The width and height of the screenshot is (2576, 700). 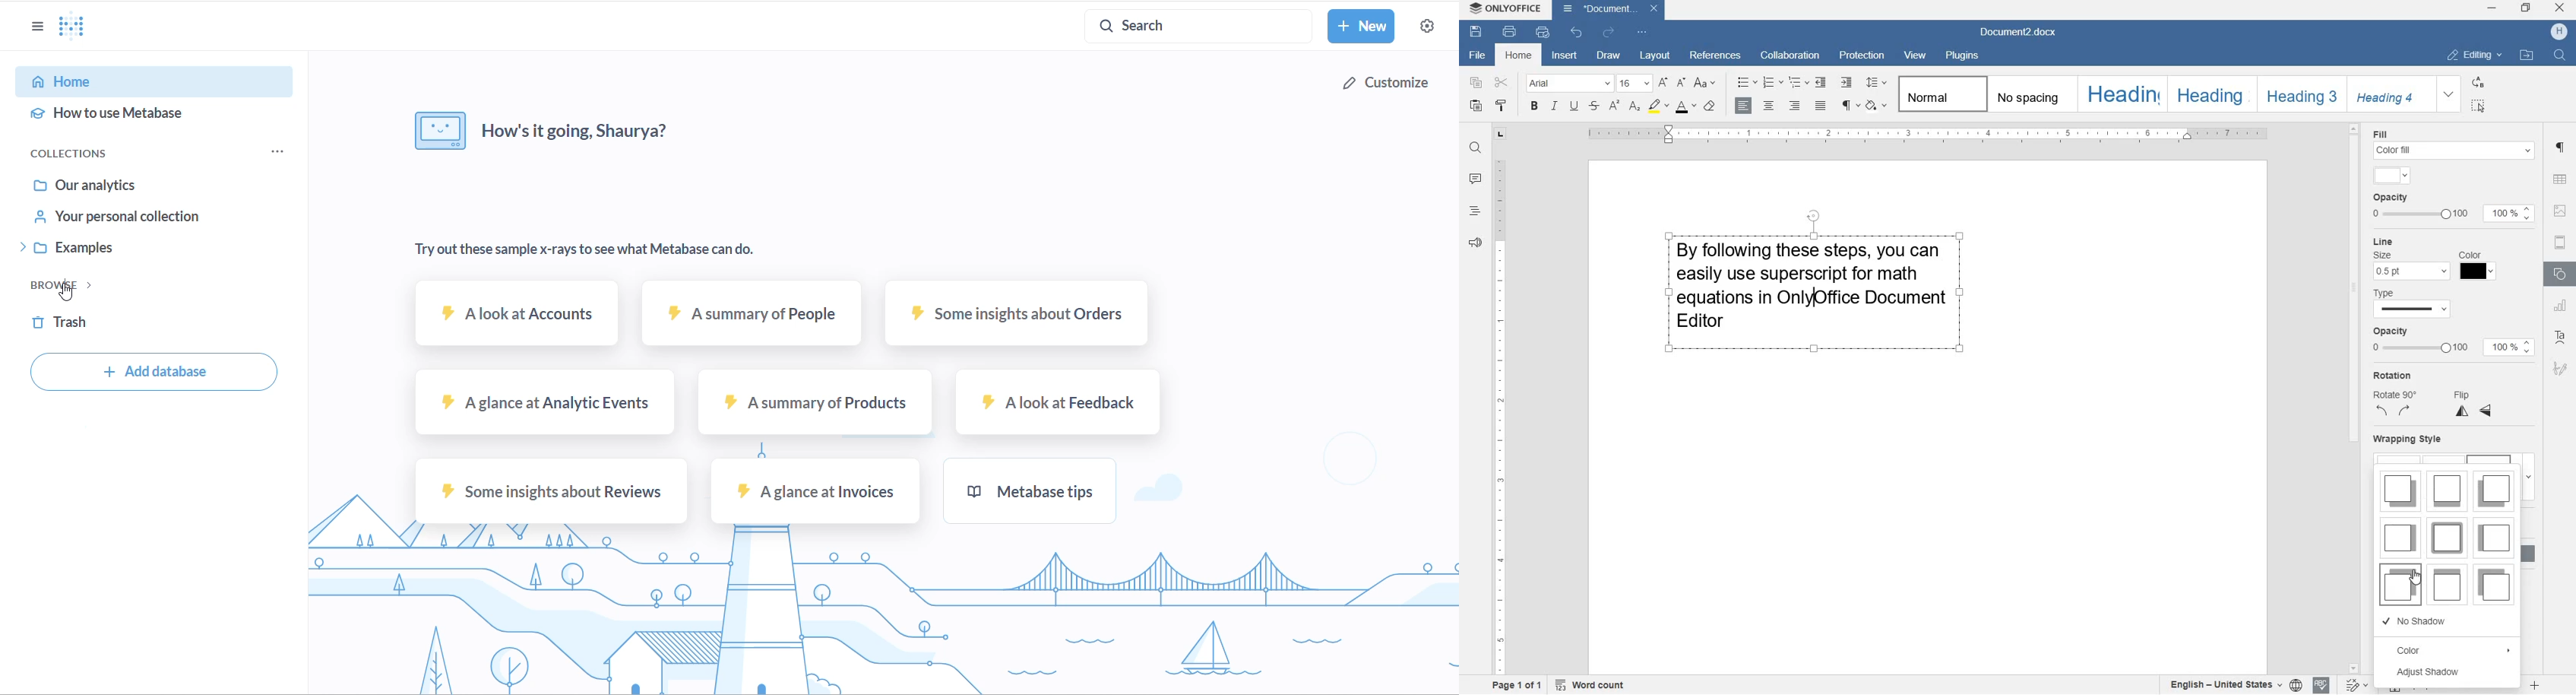 I want to click on opacity, so click(x=2420, y=208).